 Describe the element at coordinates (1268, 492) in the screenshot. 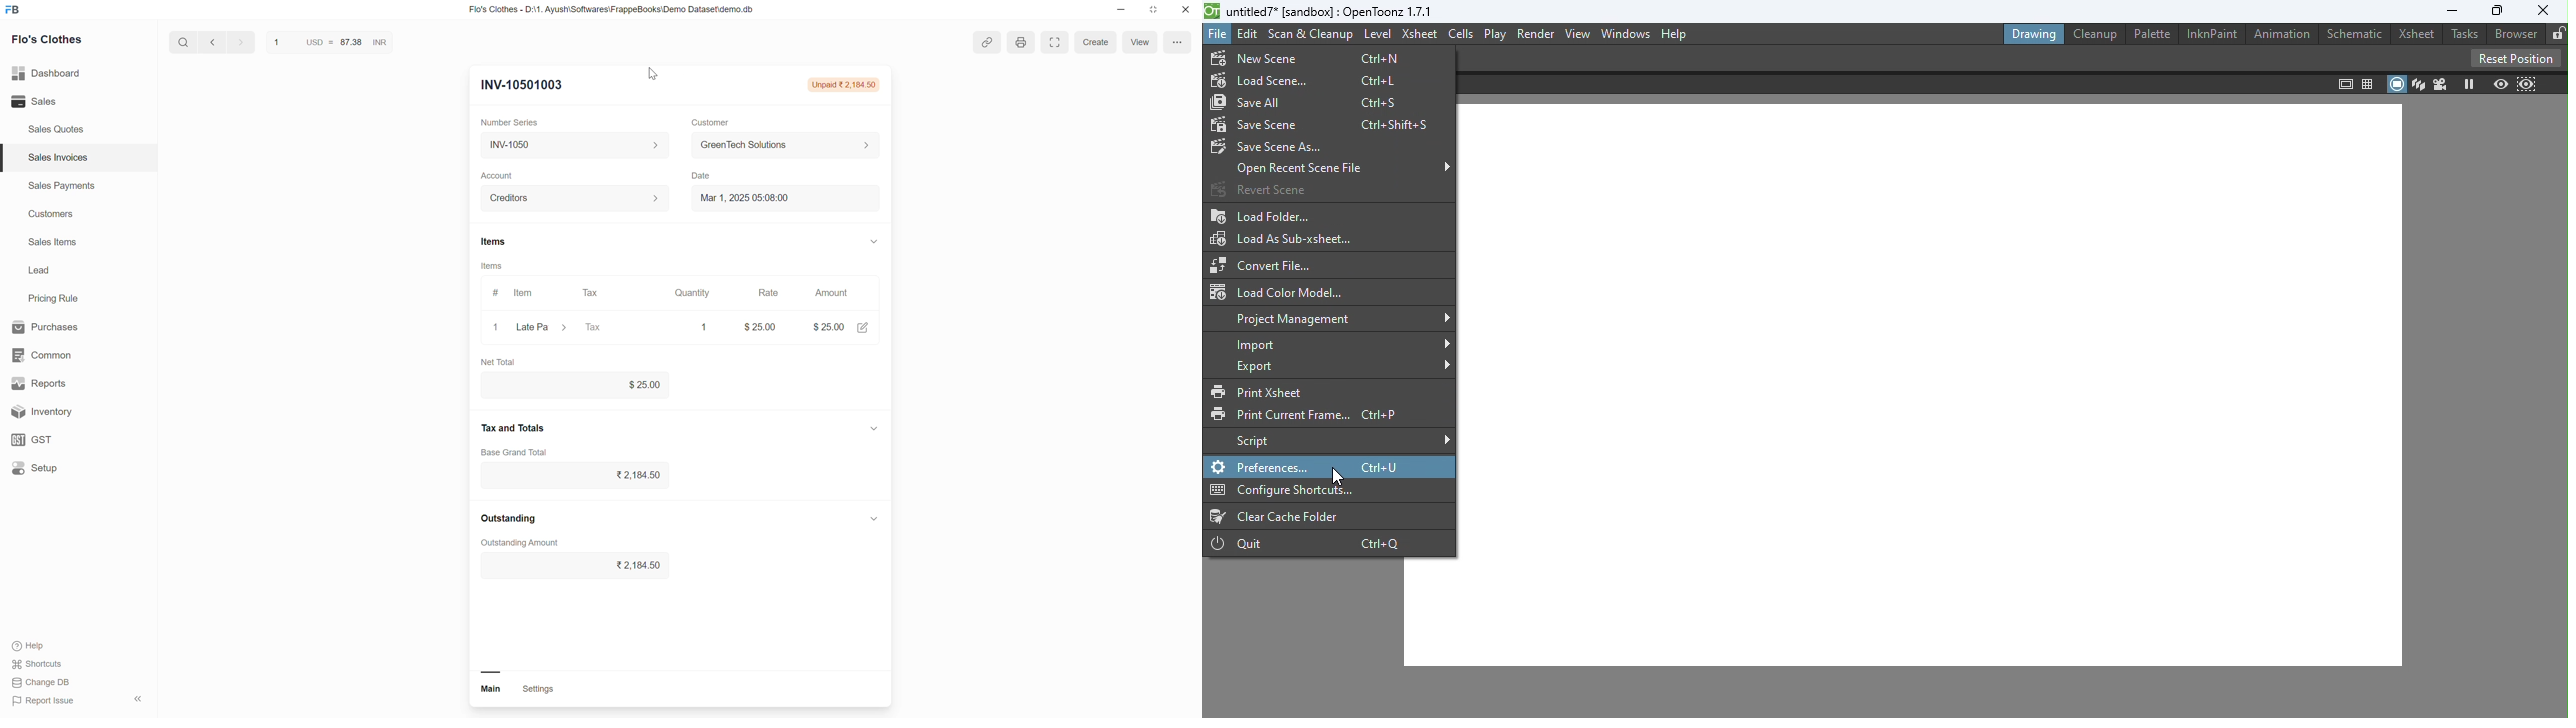

I see `Configure shortcuts` at that location.